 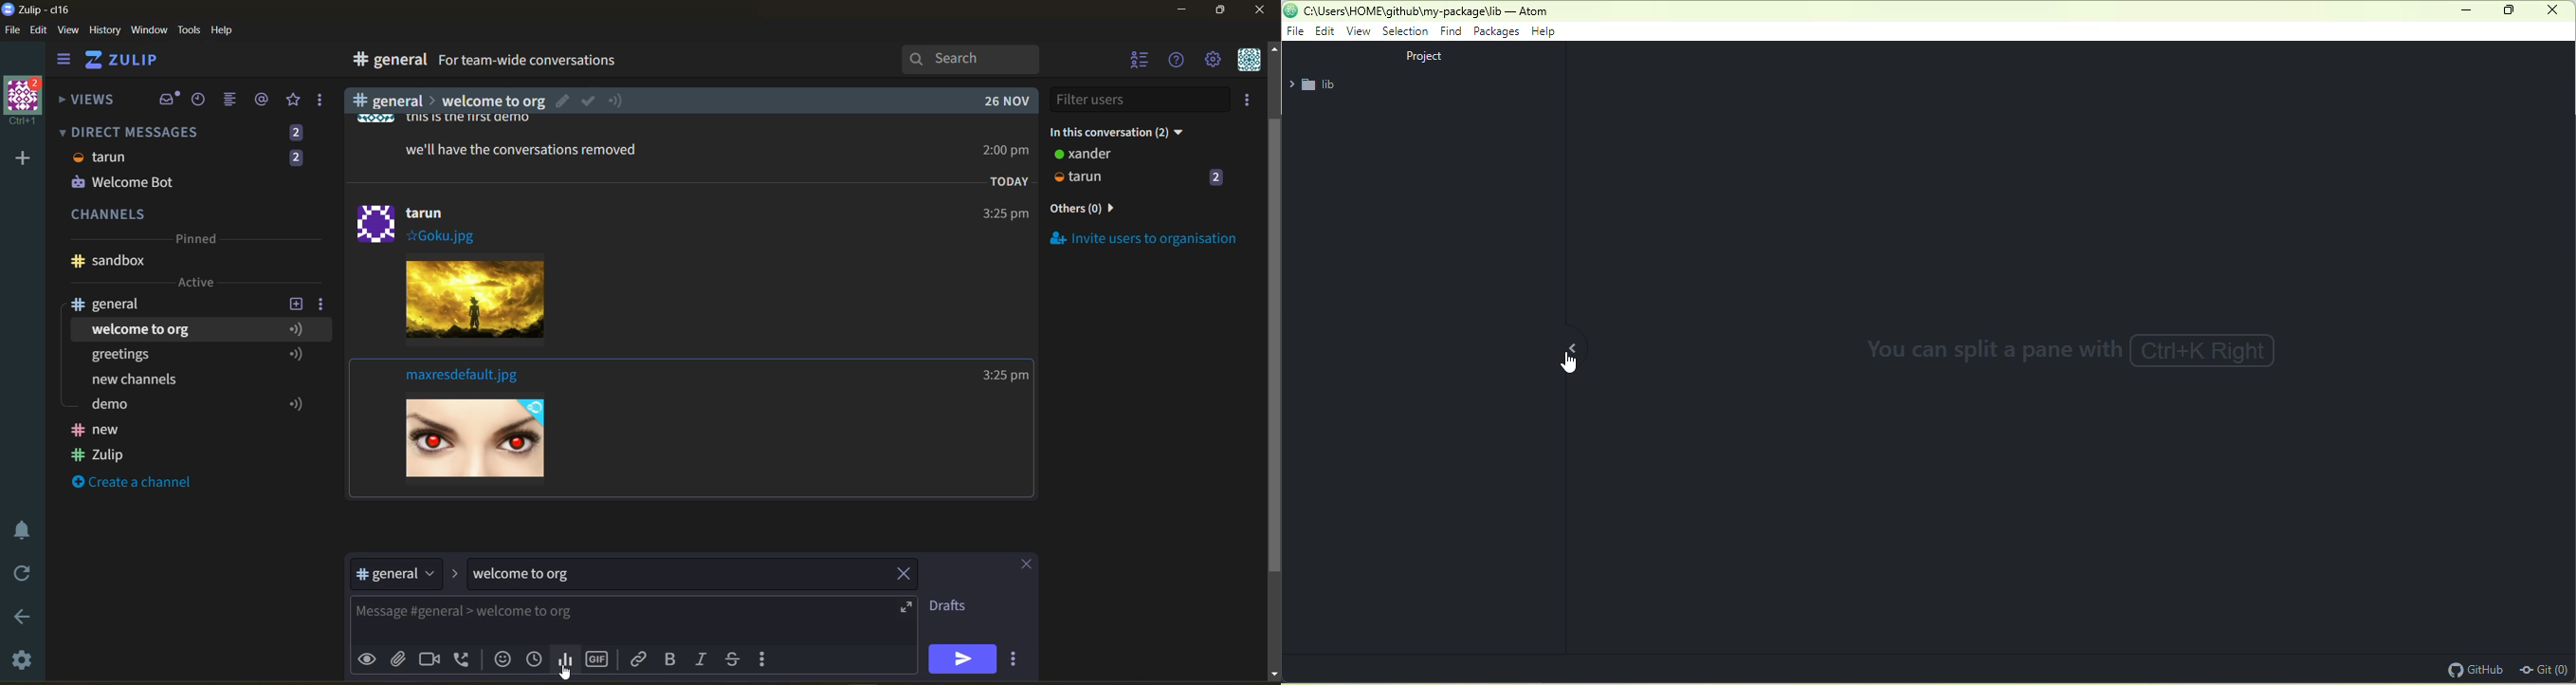 I want to click on - Atom, so click(x=1529, y=11).